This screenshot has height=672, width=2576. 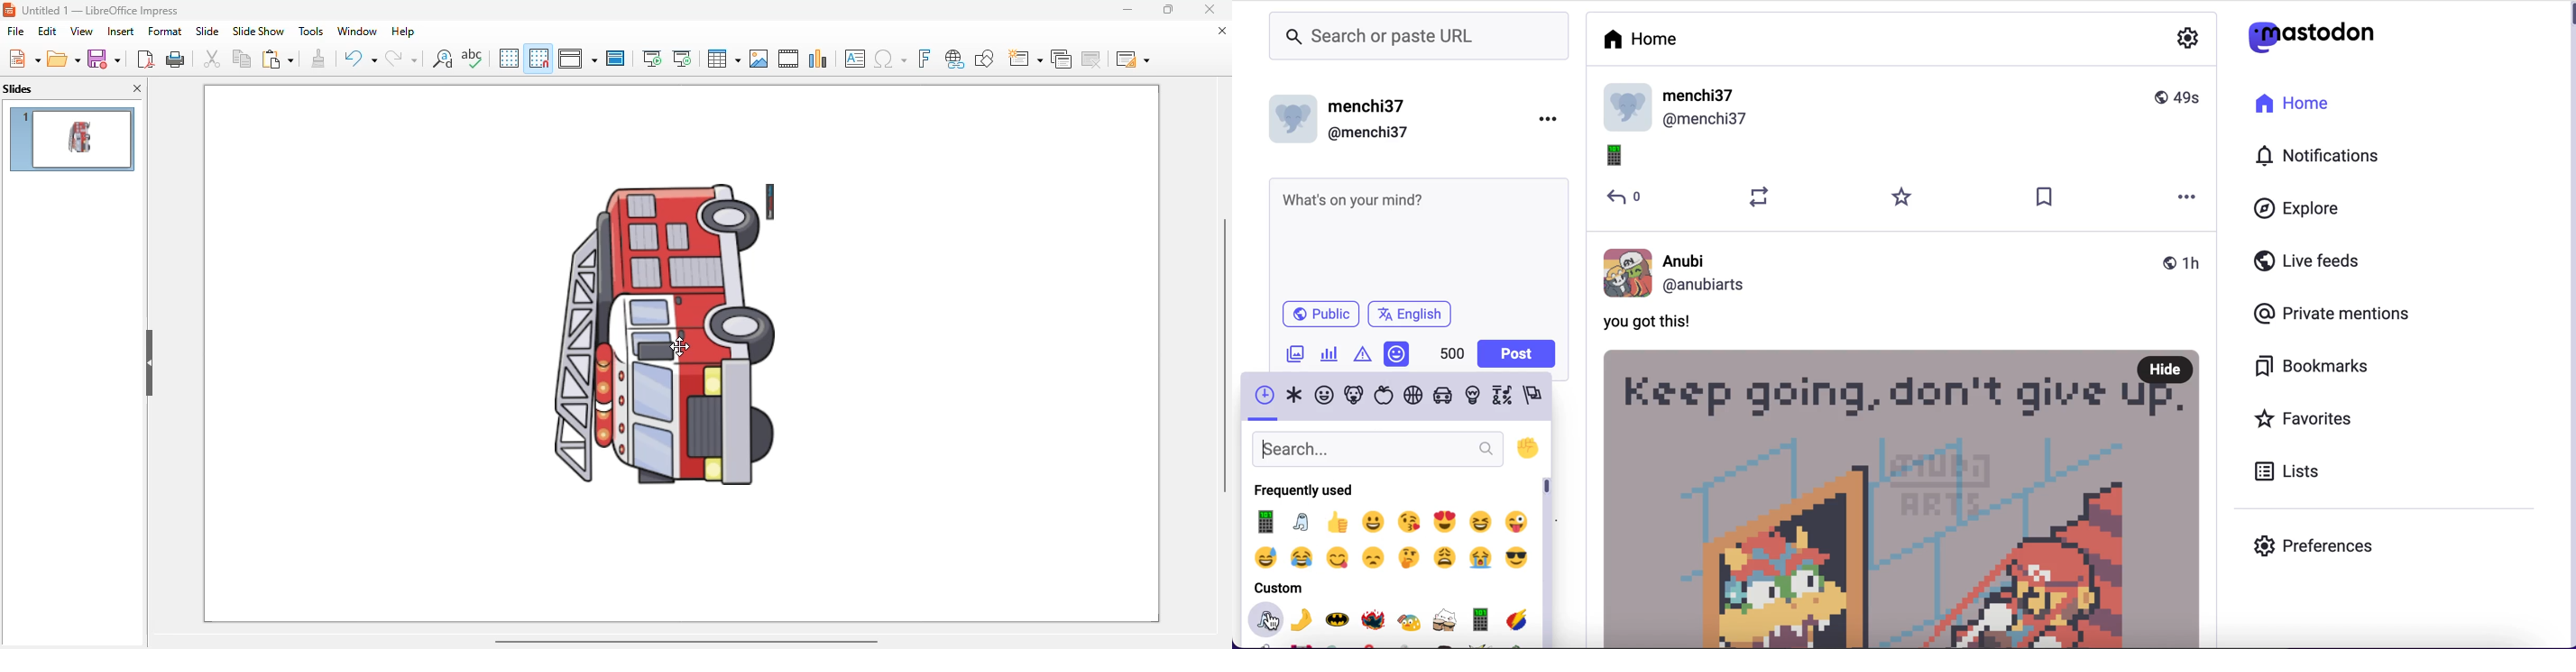 What do you see at coordinates (18, 89) in the screenshot?
I see `slides` at bounding box center [18, 89].